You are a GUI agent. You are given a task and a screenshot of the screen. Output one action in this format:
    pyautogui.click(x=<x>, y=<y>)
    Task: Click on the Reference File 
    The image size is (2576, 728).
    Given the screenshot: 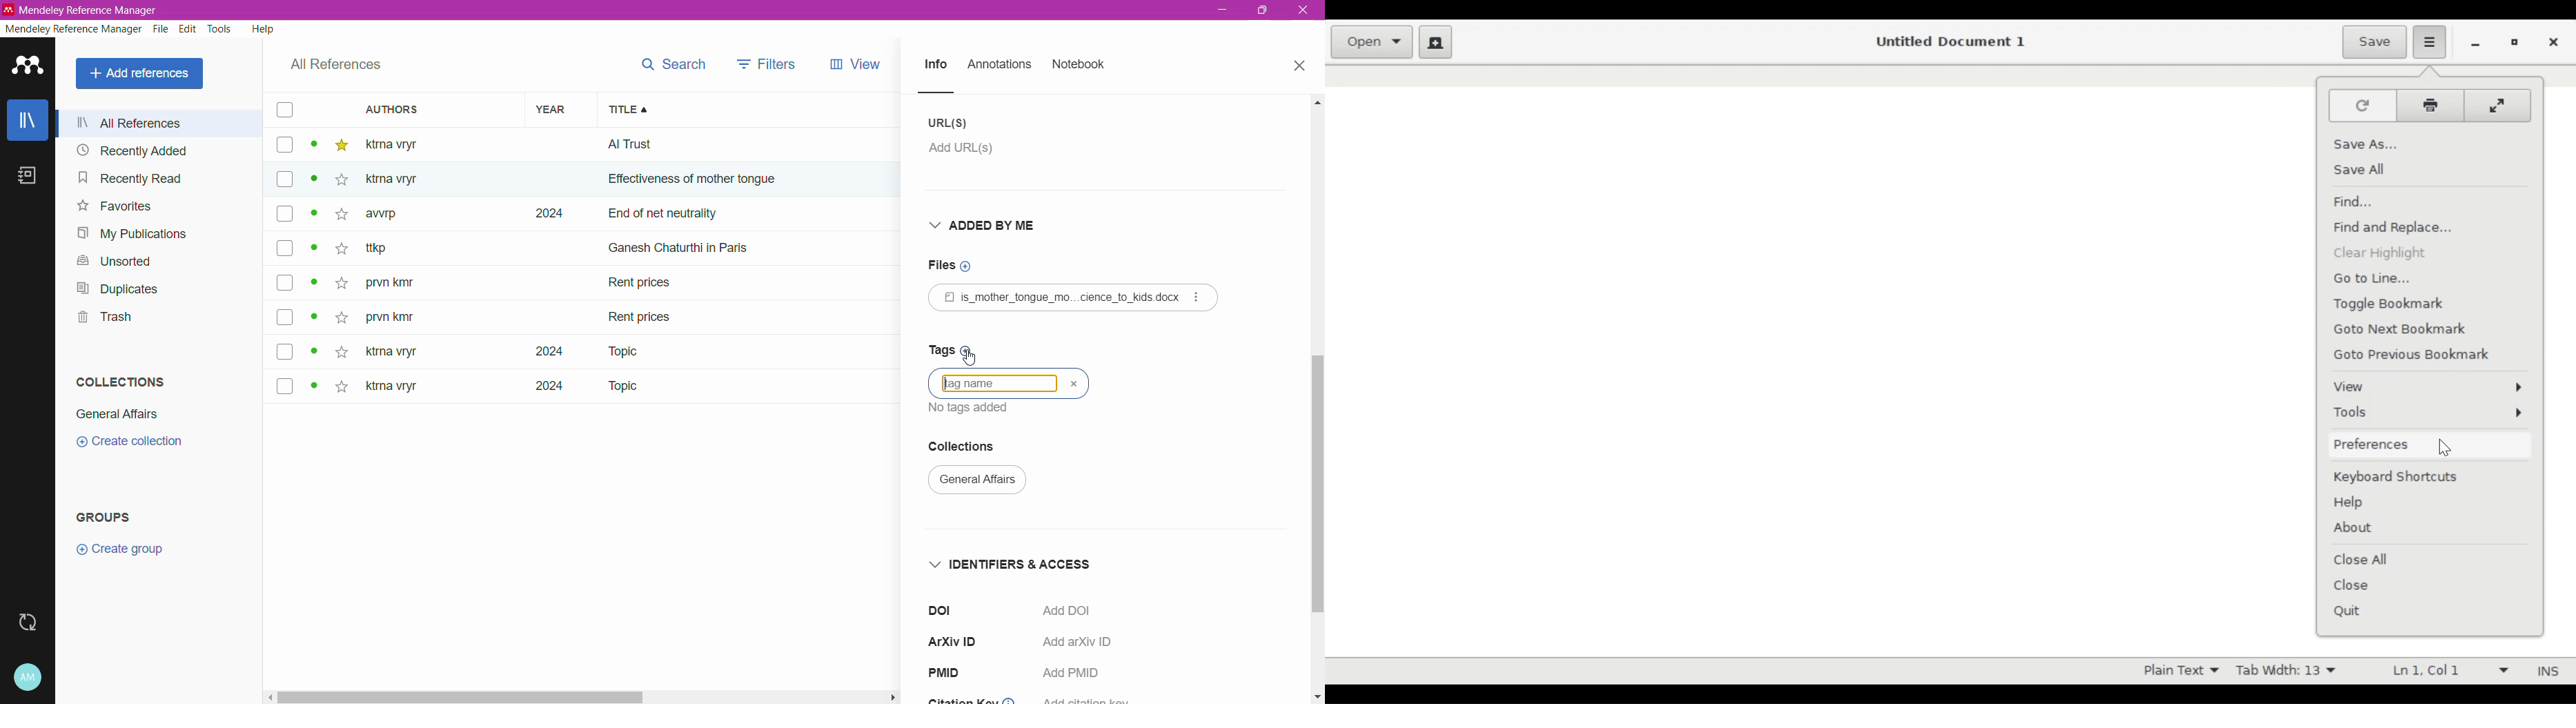 What is the action you would take?
    pyautogui.click(x=1074, y=297)
    